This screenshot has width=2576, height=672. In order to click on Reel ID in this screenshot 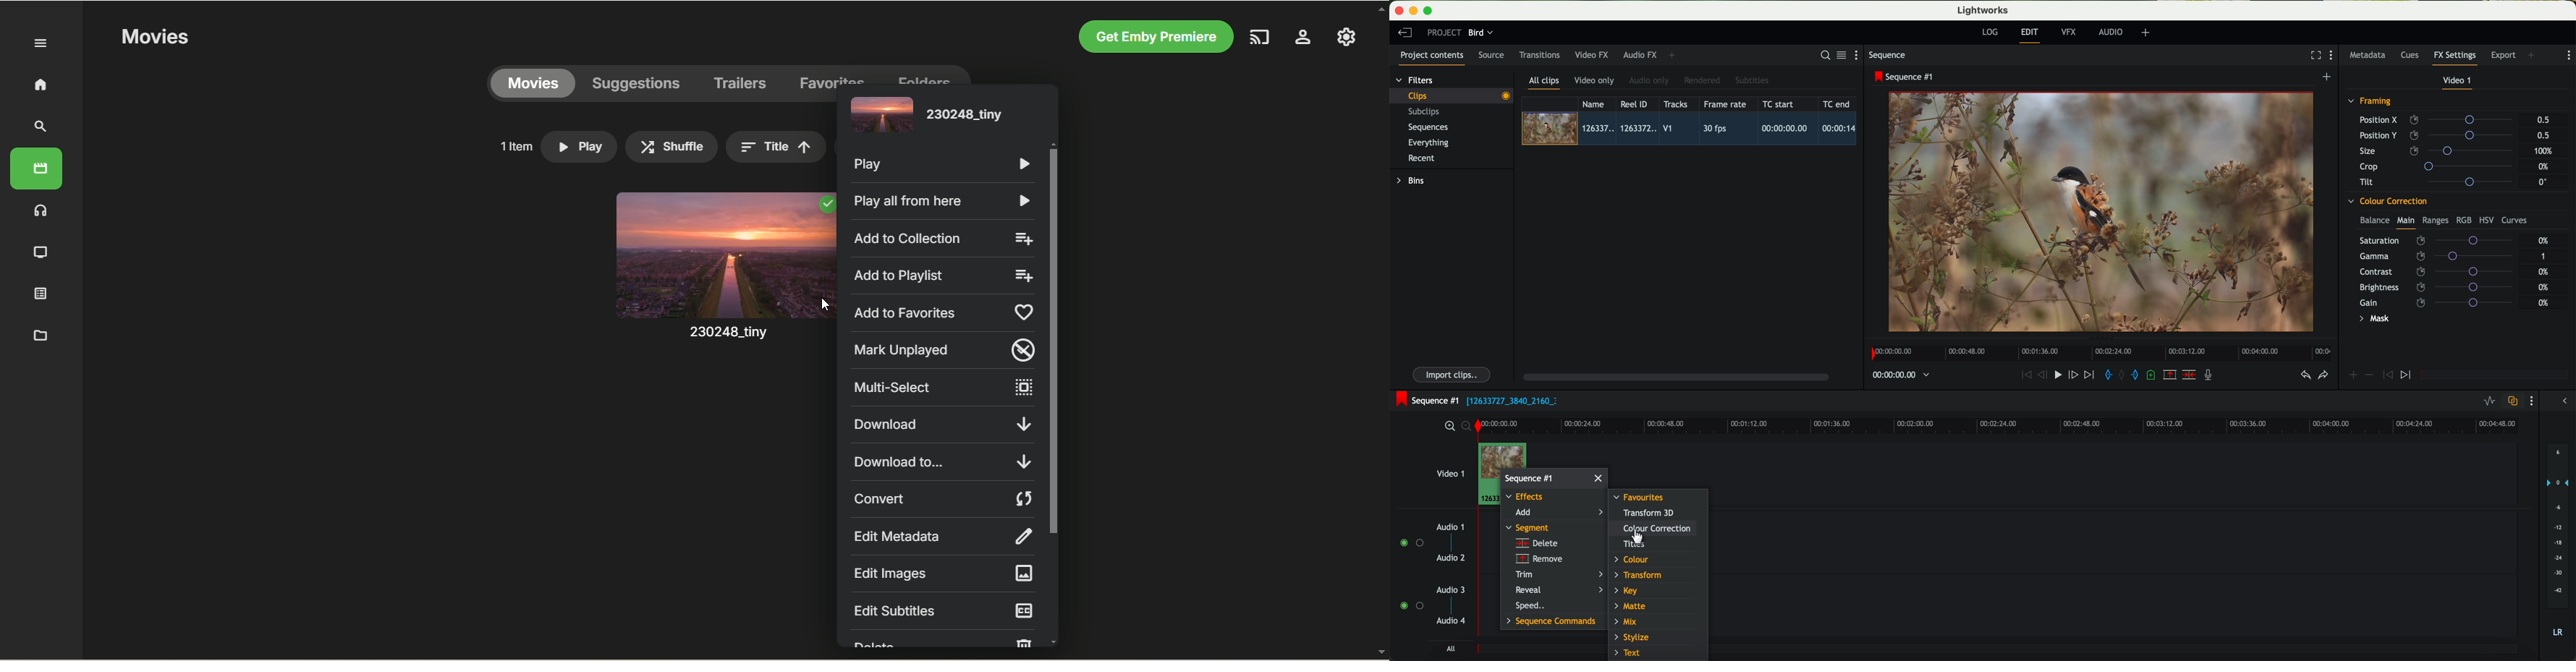, I will do `click(1637, 104)`.